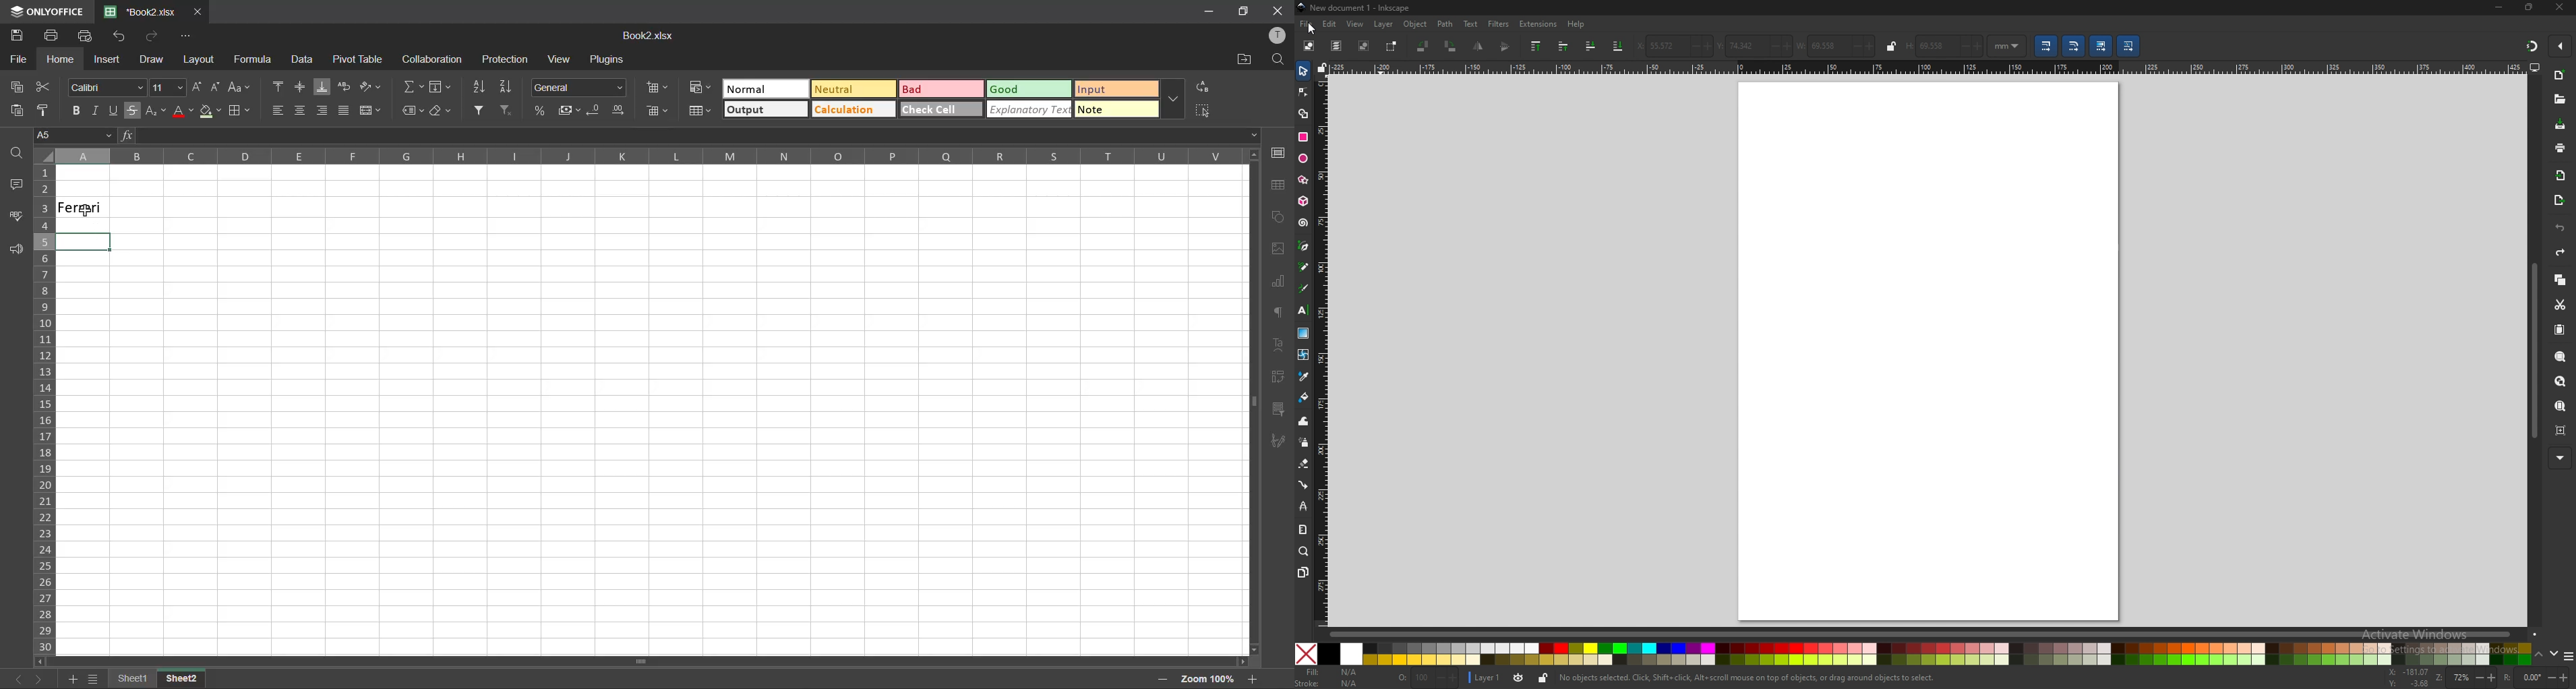  Describe the element at coordinates (150, 57) in the screenshot. I see `draw` at that location.